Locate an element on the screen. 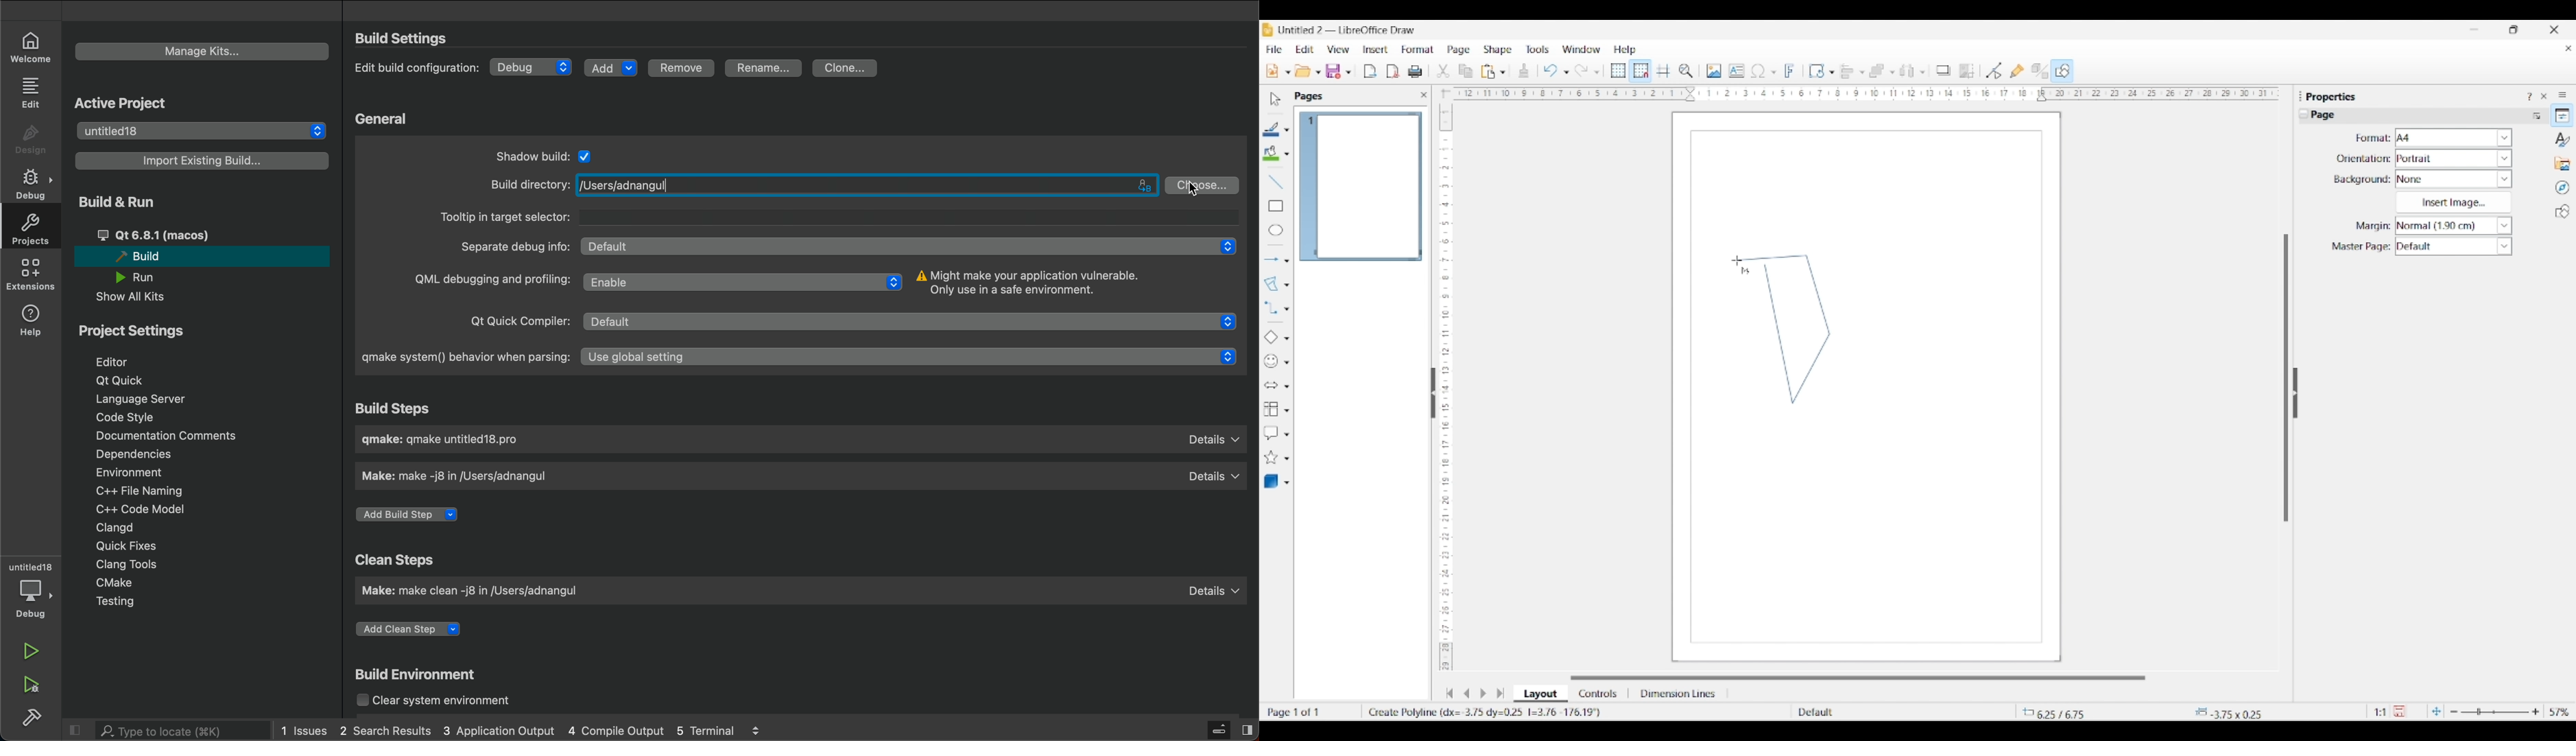 The width and height of the screenshot is (2576, 756). Shapes is located at coordinates (2562, 211).